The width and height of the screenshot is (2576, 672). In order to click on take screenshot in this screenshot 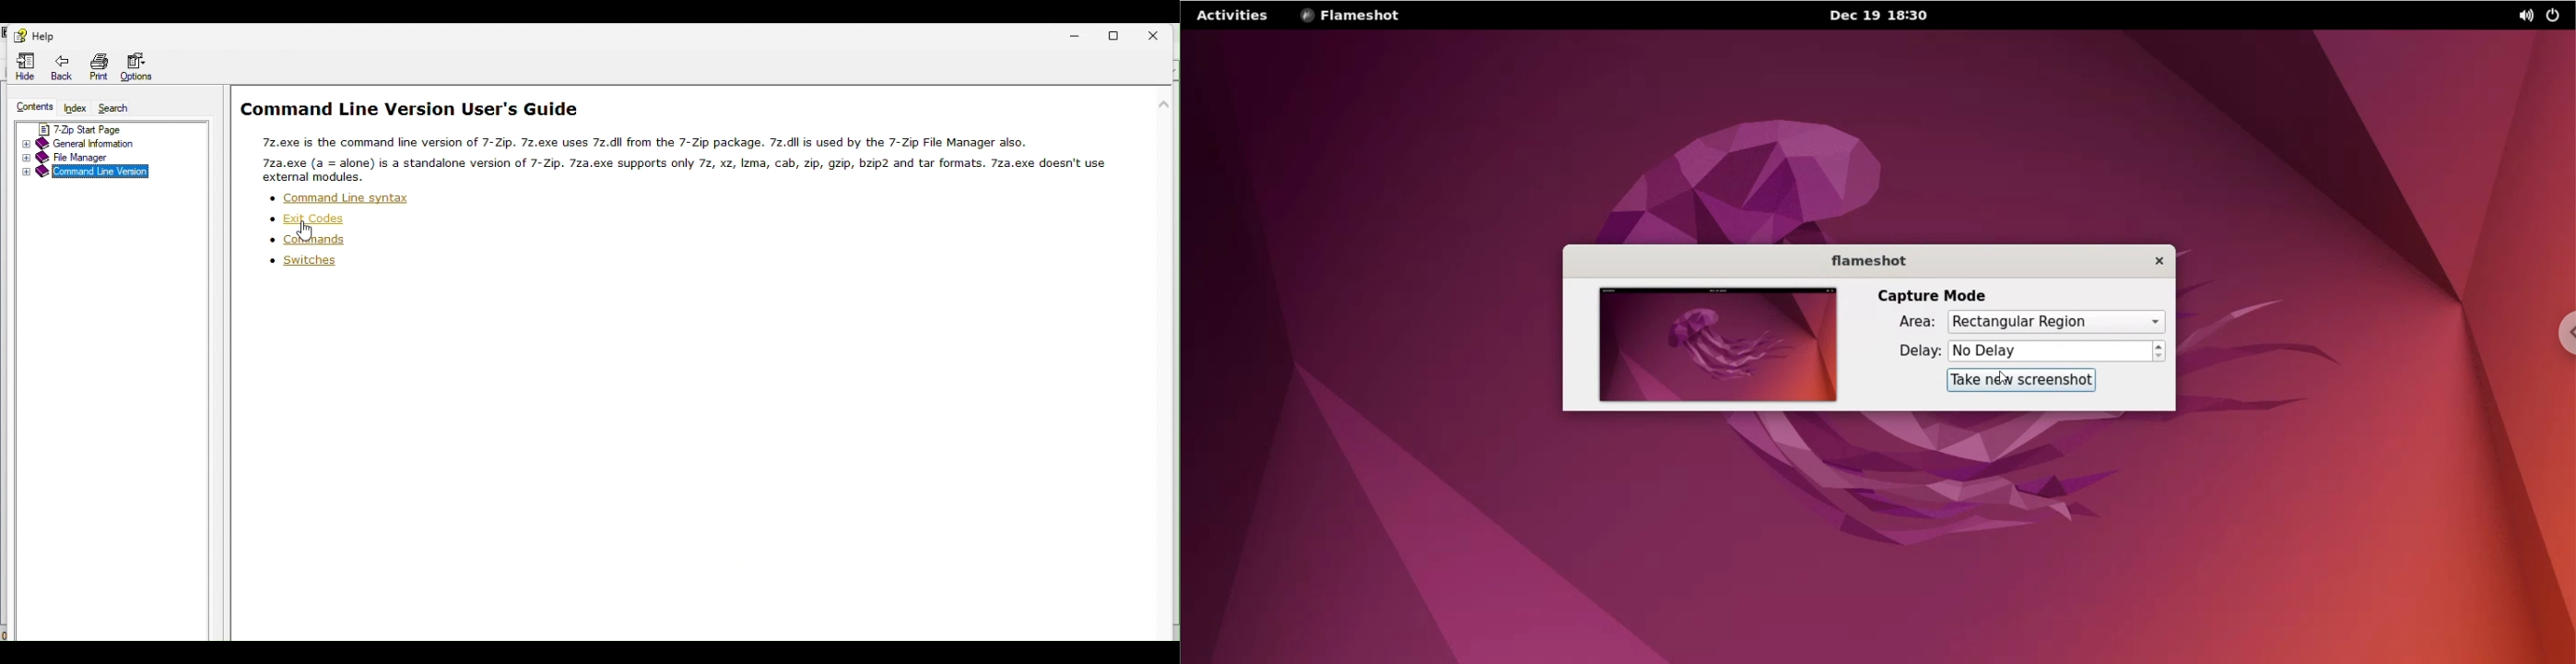, I will do `click(2022, 380)`.